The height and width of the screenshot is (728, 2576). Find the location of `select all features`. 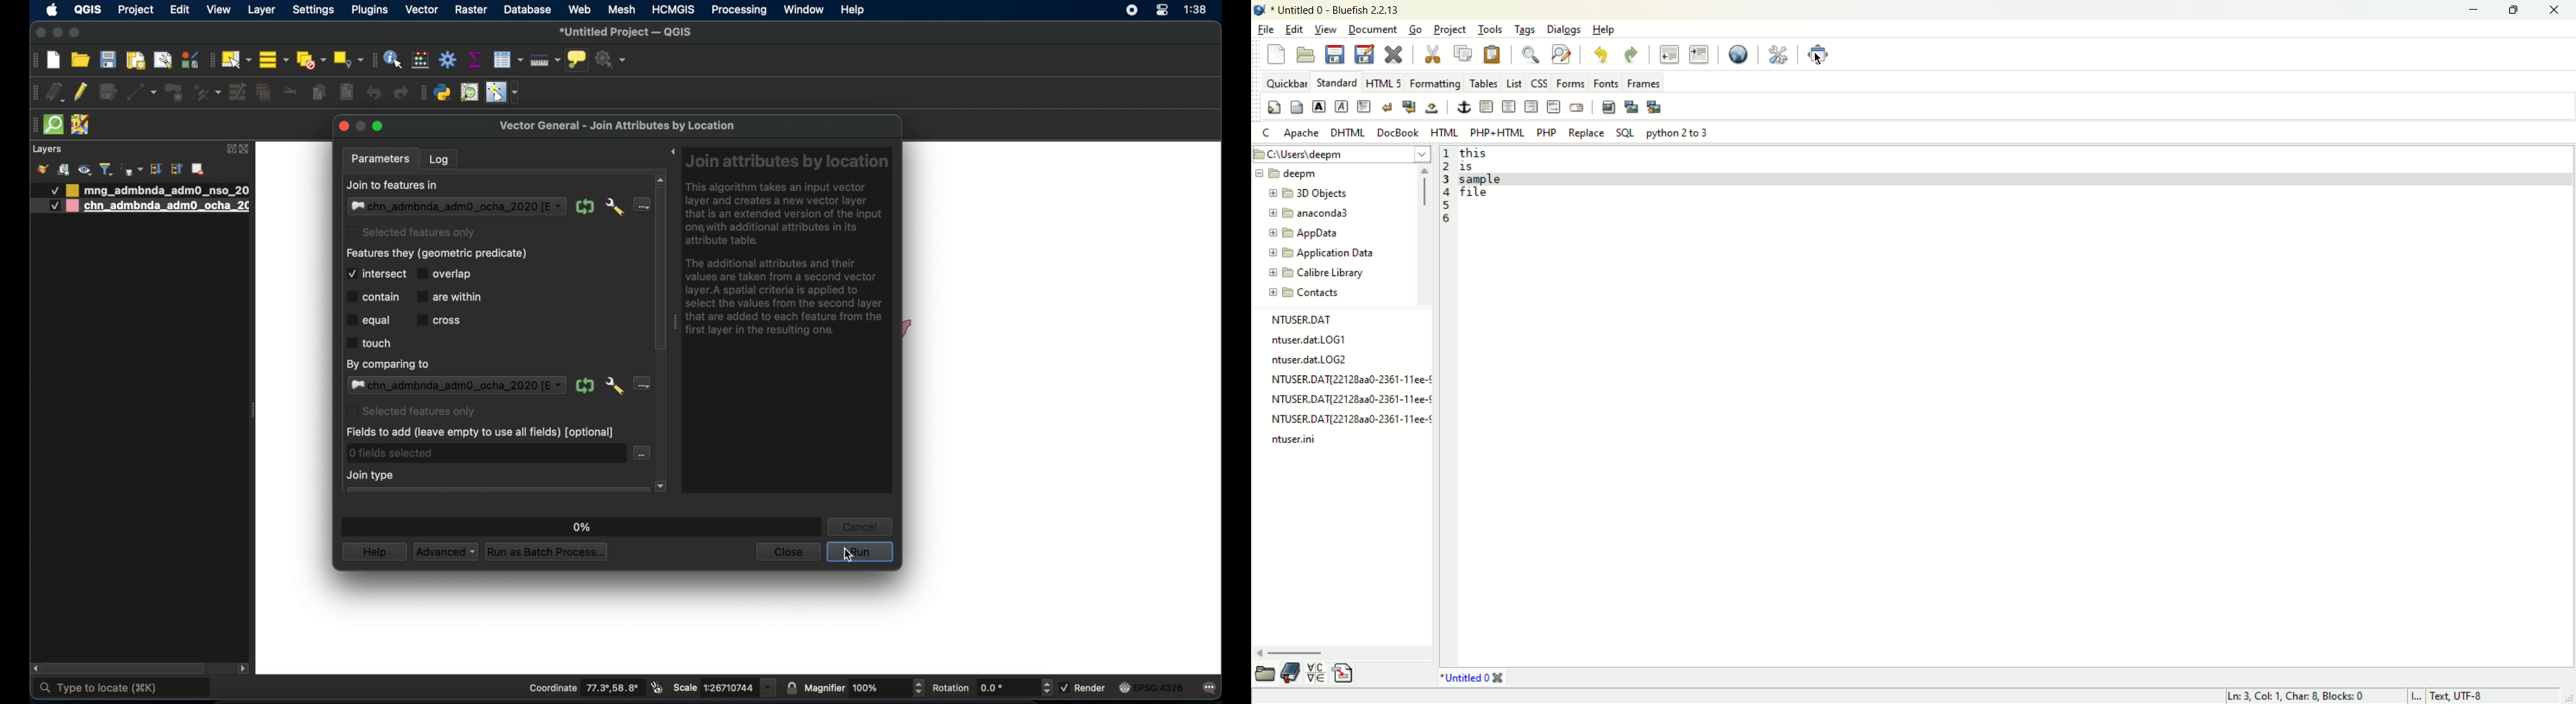

select all features is located at coordinates (274, 59).